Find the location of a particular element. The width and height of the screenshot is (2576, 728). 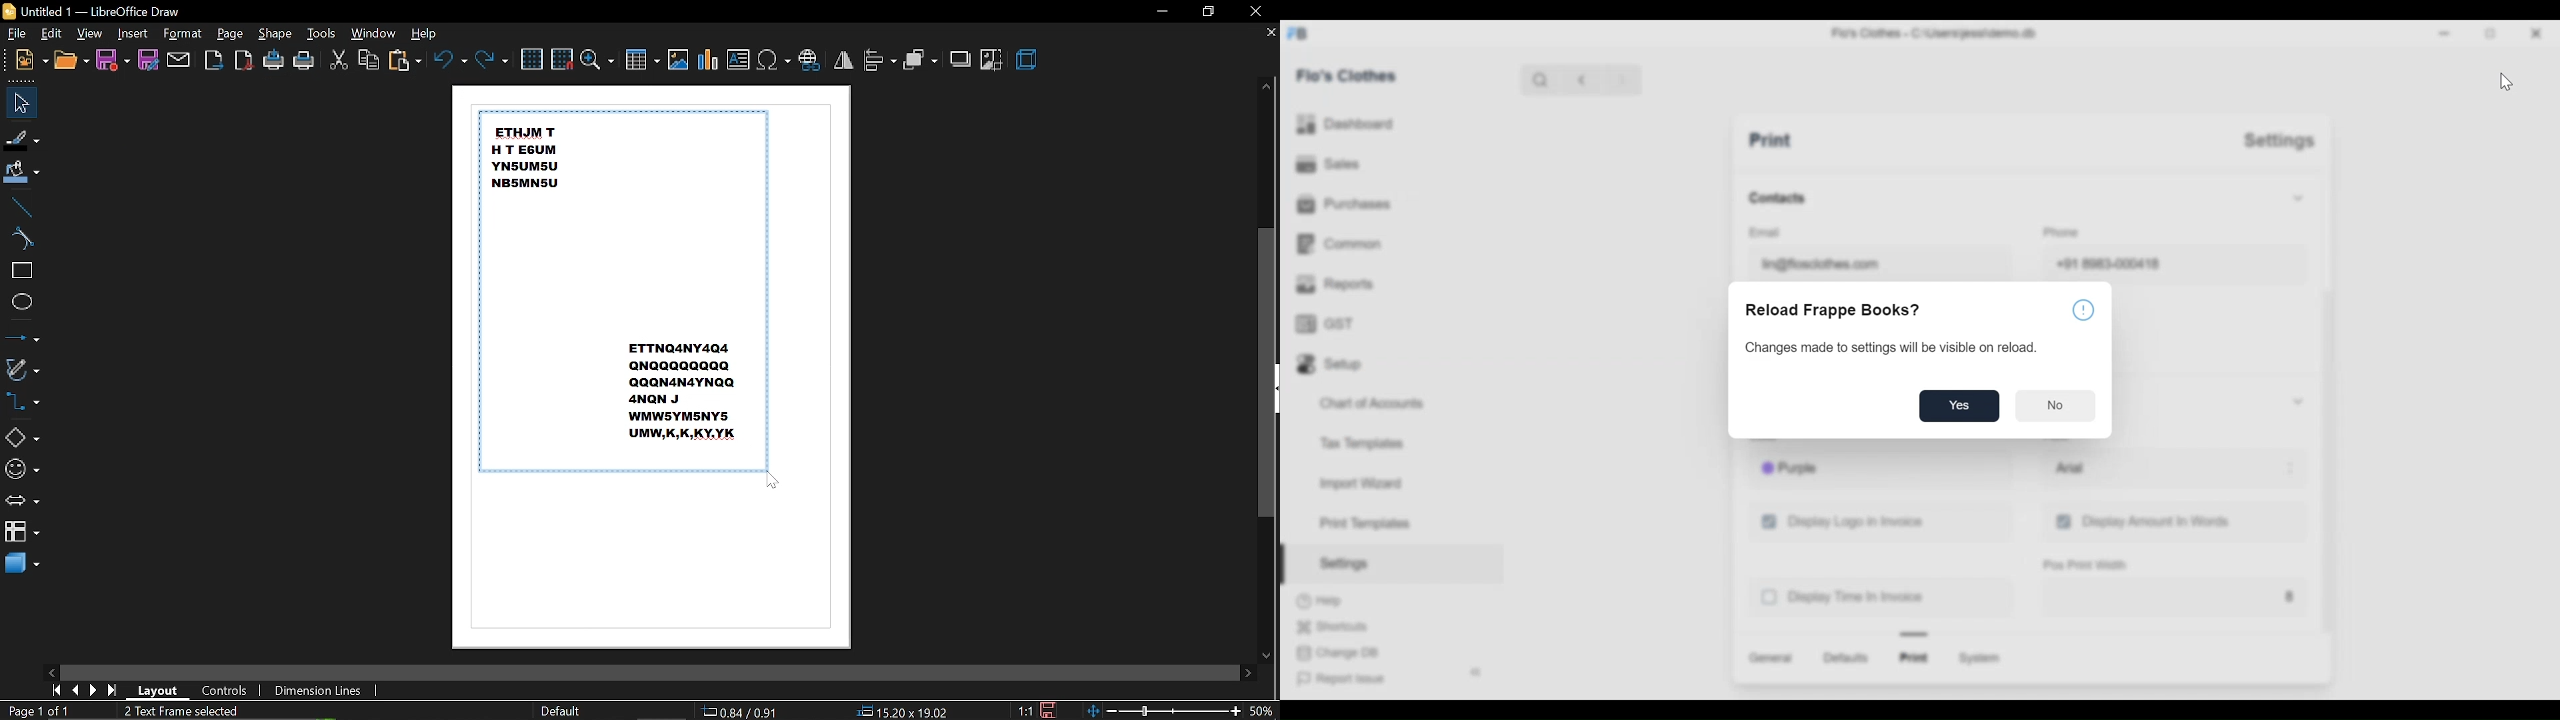

file is located at coordinates (18, 34).